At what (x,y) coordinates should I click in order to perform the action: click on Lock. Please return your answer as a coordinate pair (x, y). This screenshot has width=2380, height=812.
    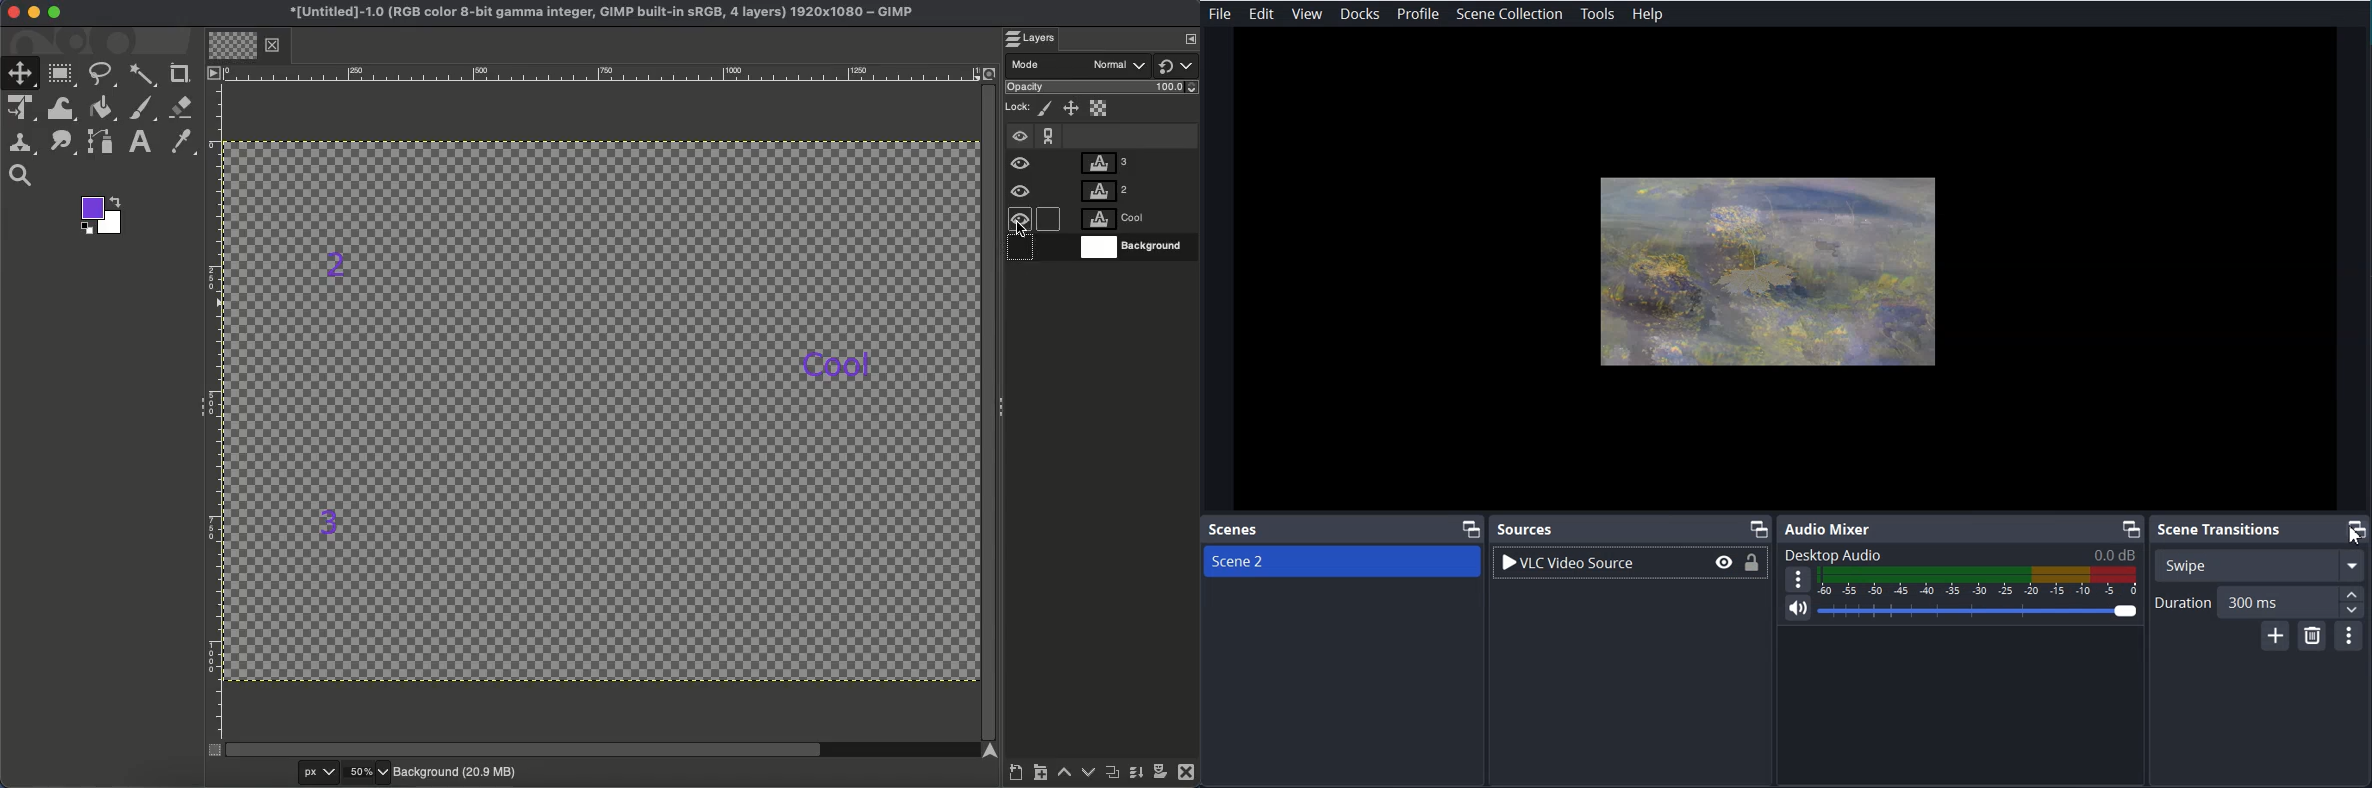
    Looking at the image, I should click on (1019, 105).